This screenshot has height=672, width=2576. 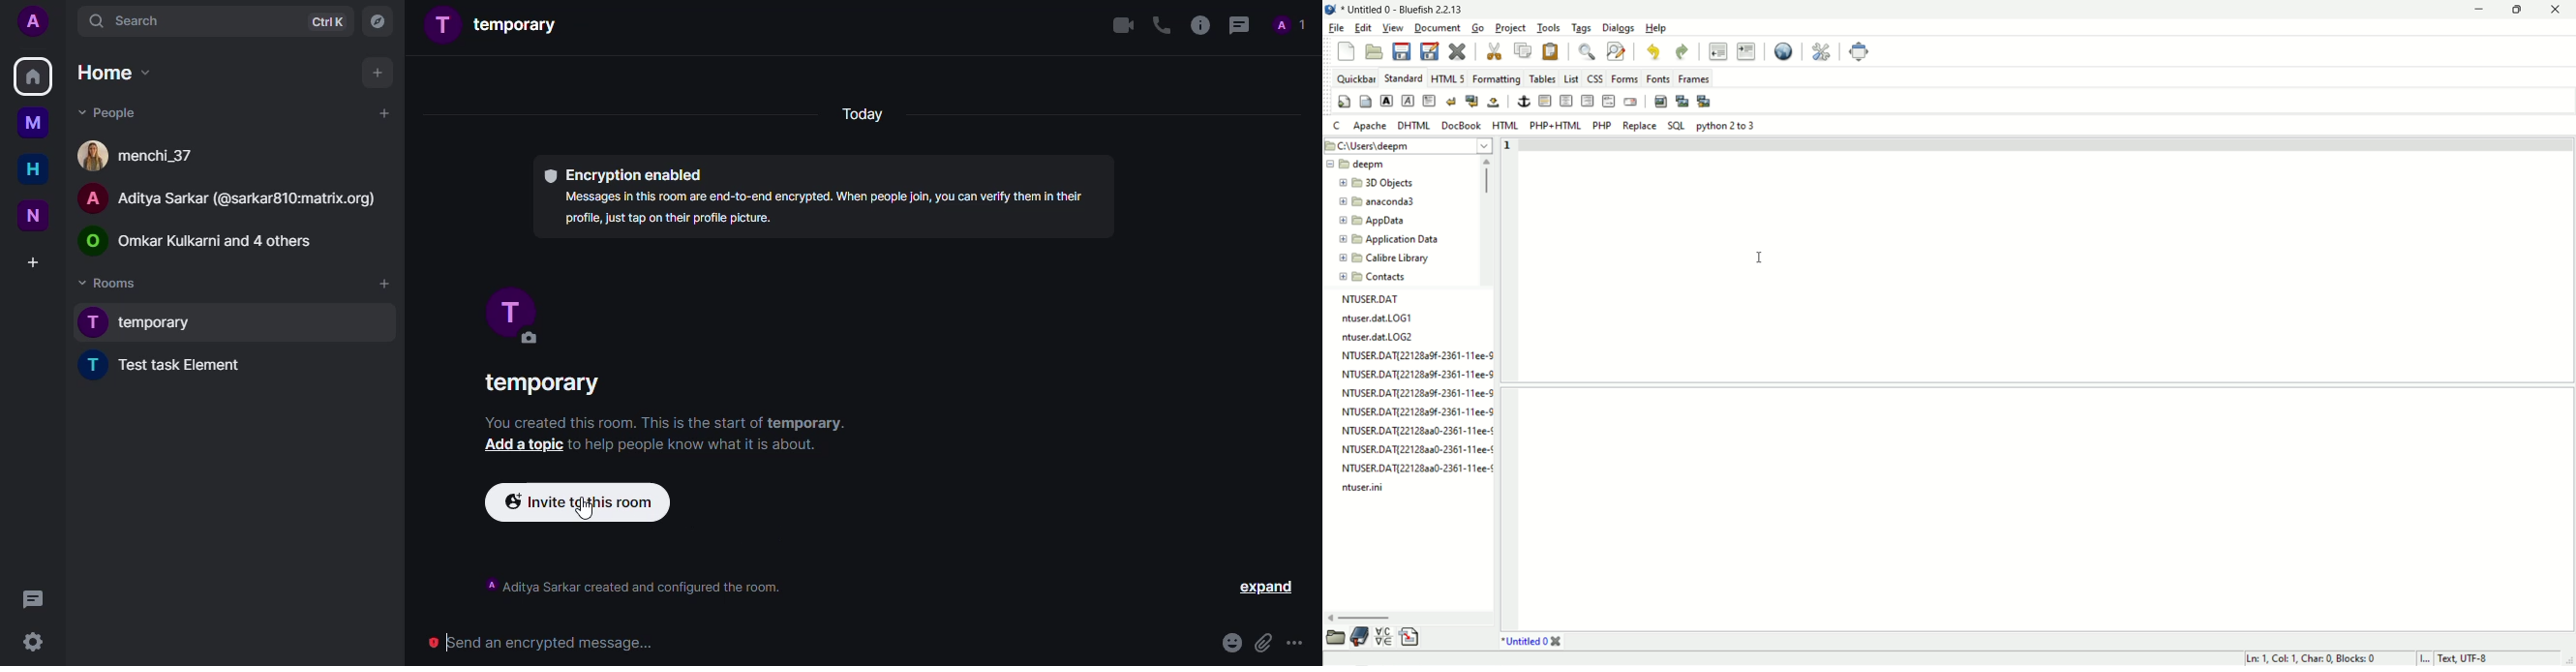 What do you see at coordinates (1355, 78) in the screenshot?
I see `quickbar` at bounding box center [1355, 78].